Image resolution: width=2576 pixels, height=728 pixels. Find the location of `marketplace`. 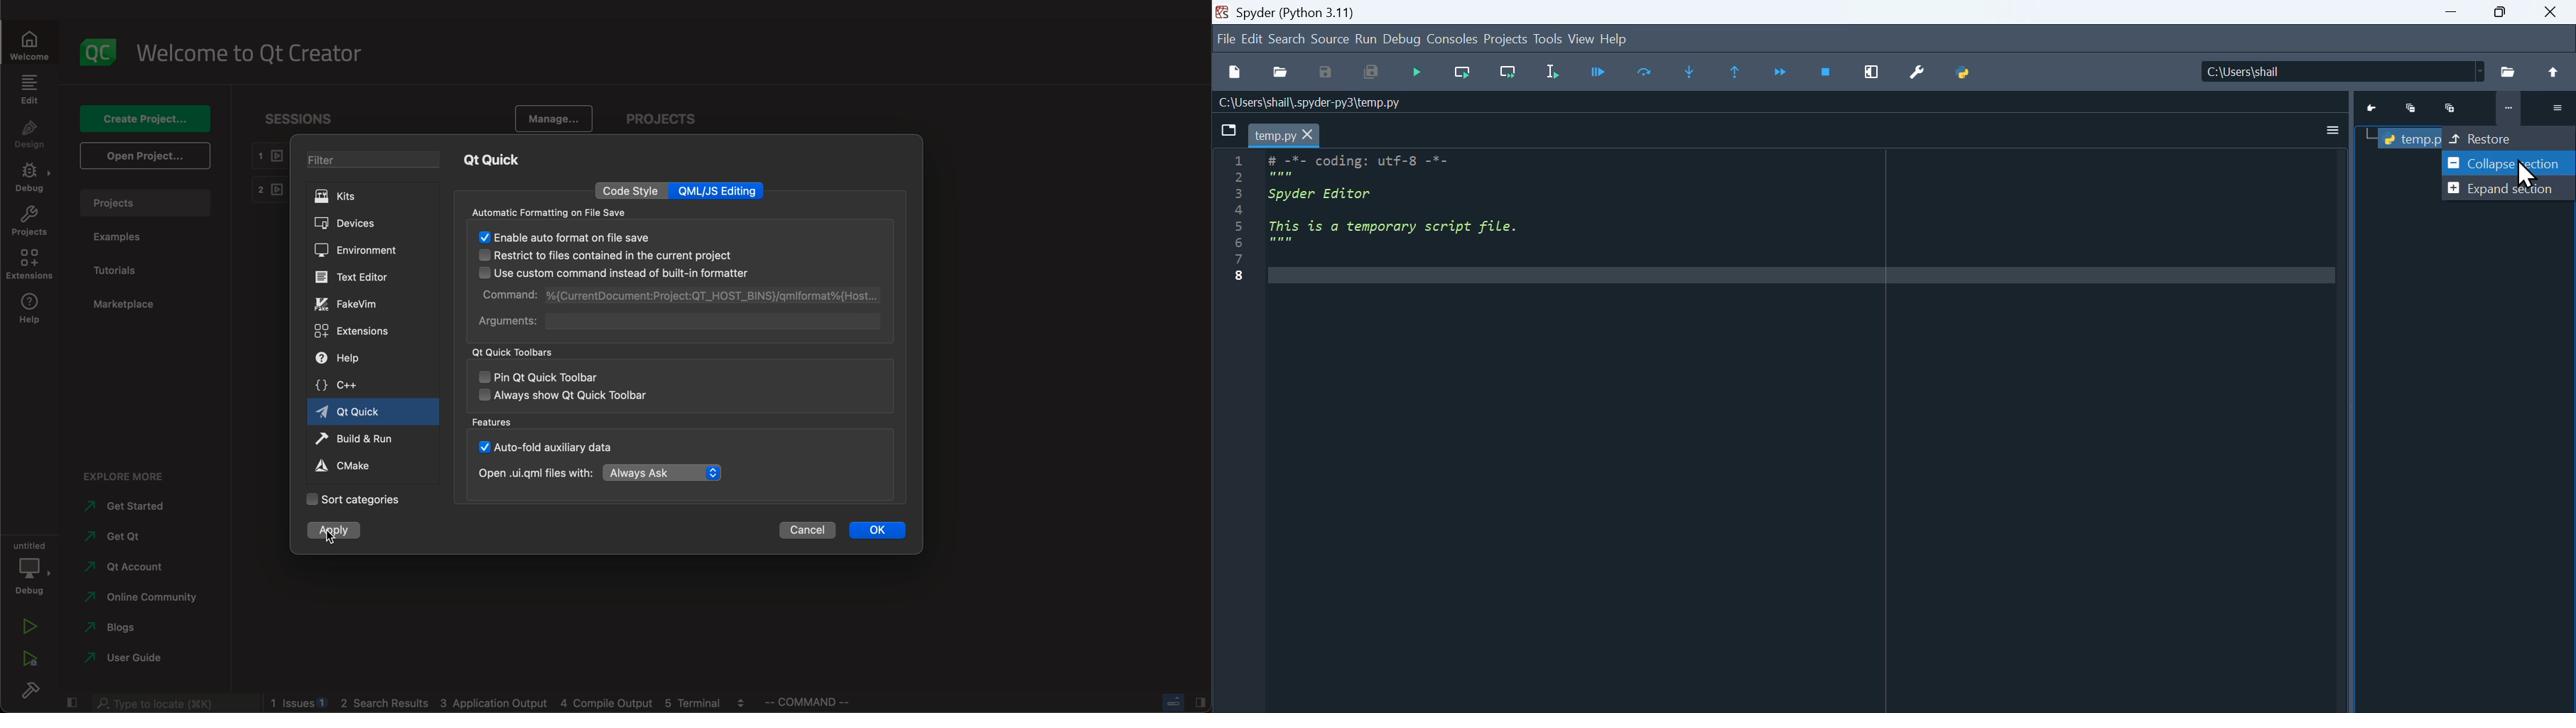

marketplace is located at coordinates (141, 304).